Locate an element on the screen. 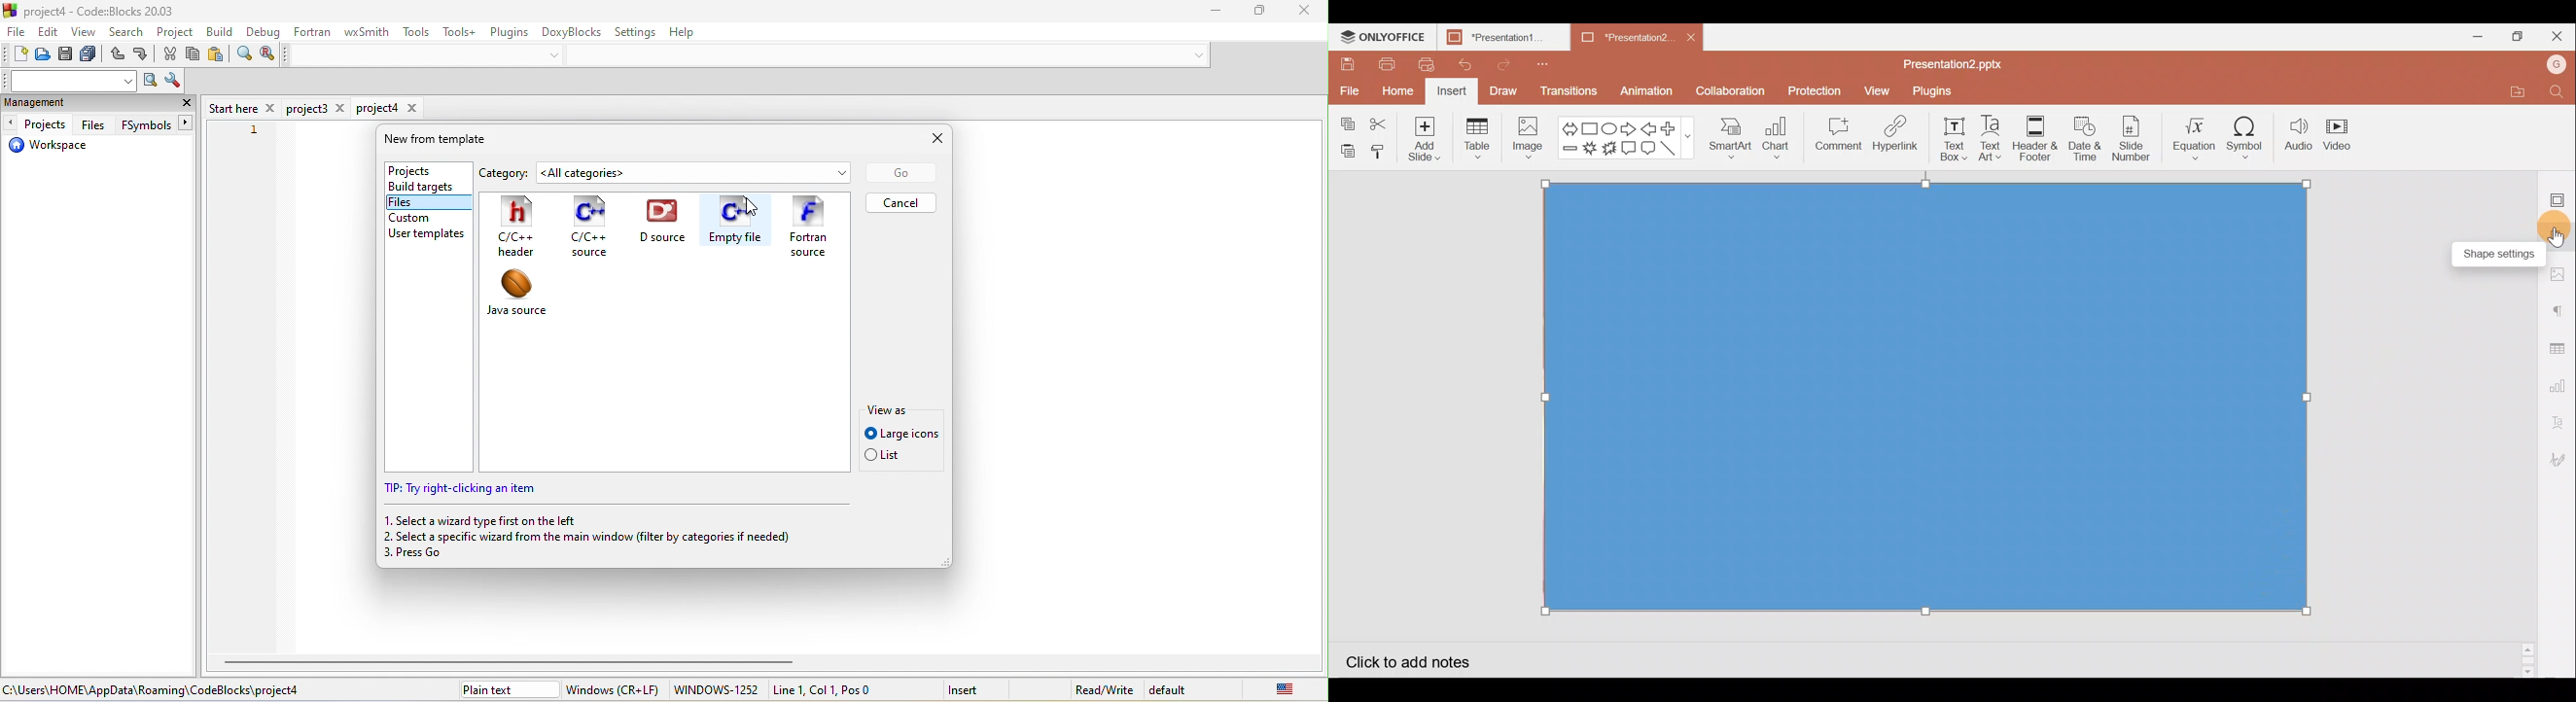  text to search is located at coordinates (71, 81).